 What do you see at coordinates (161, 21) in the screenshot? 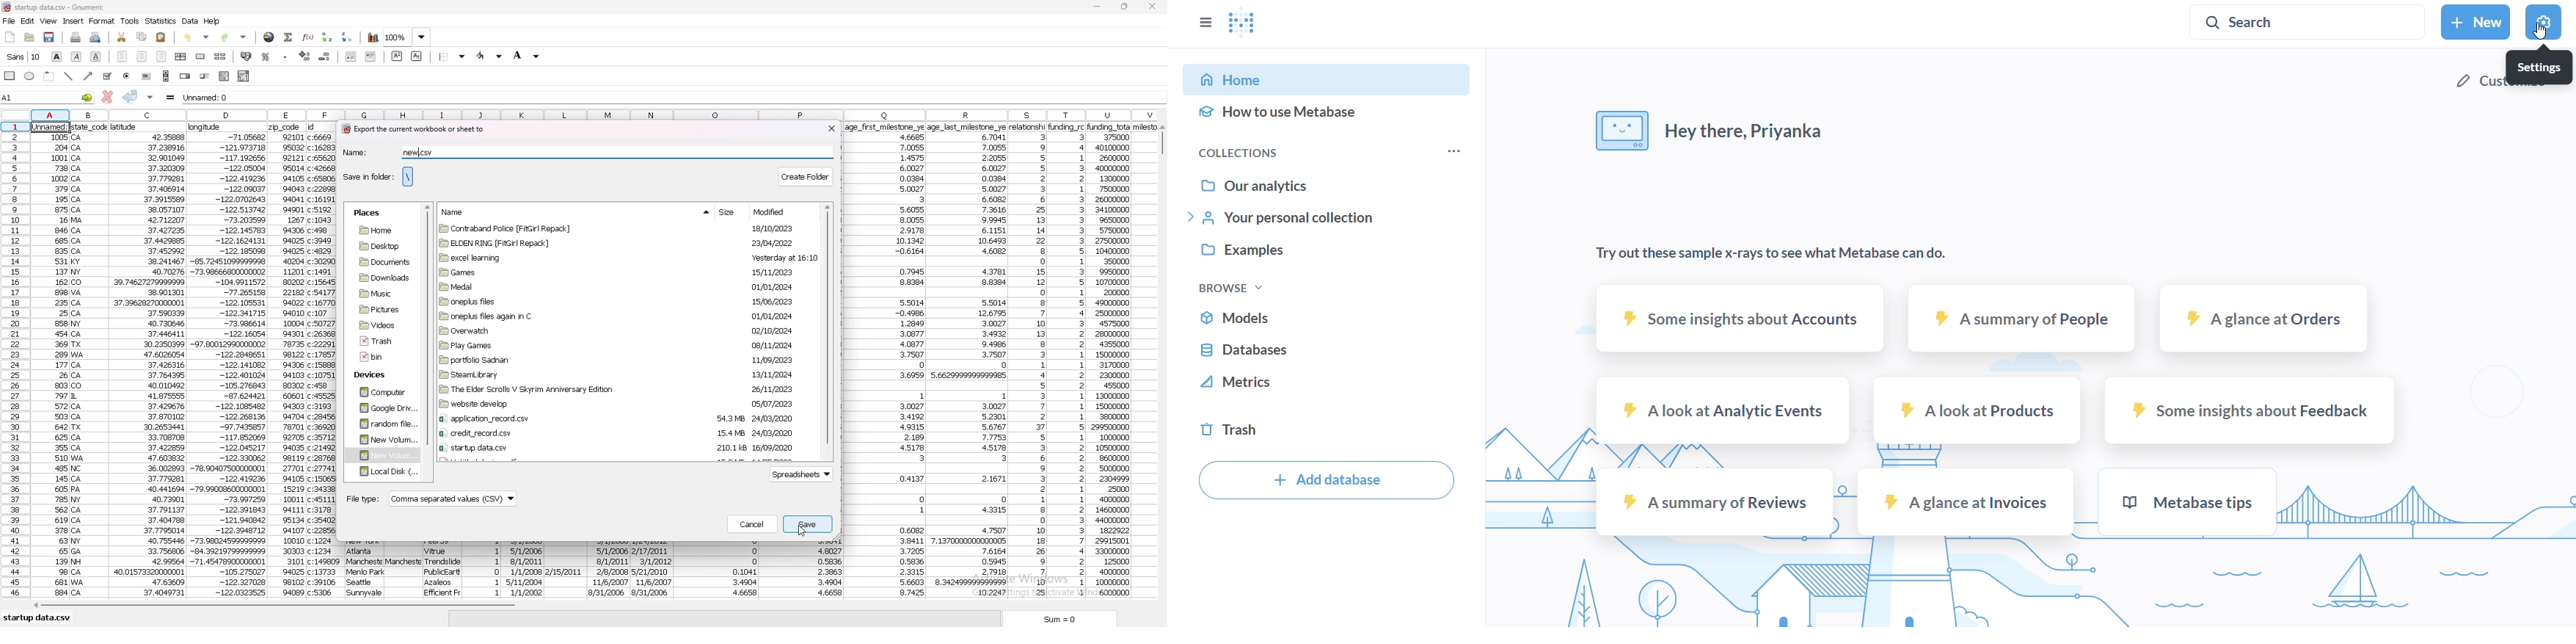
I see `STATISTICS` at bounding box center [161, 21].